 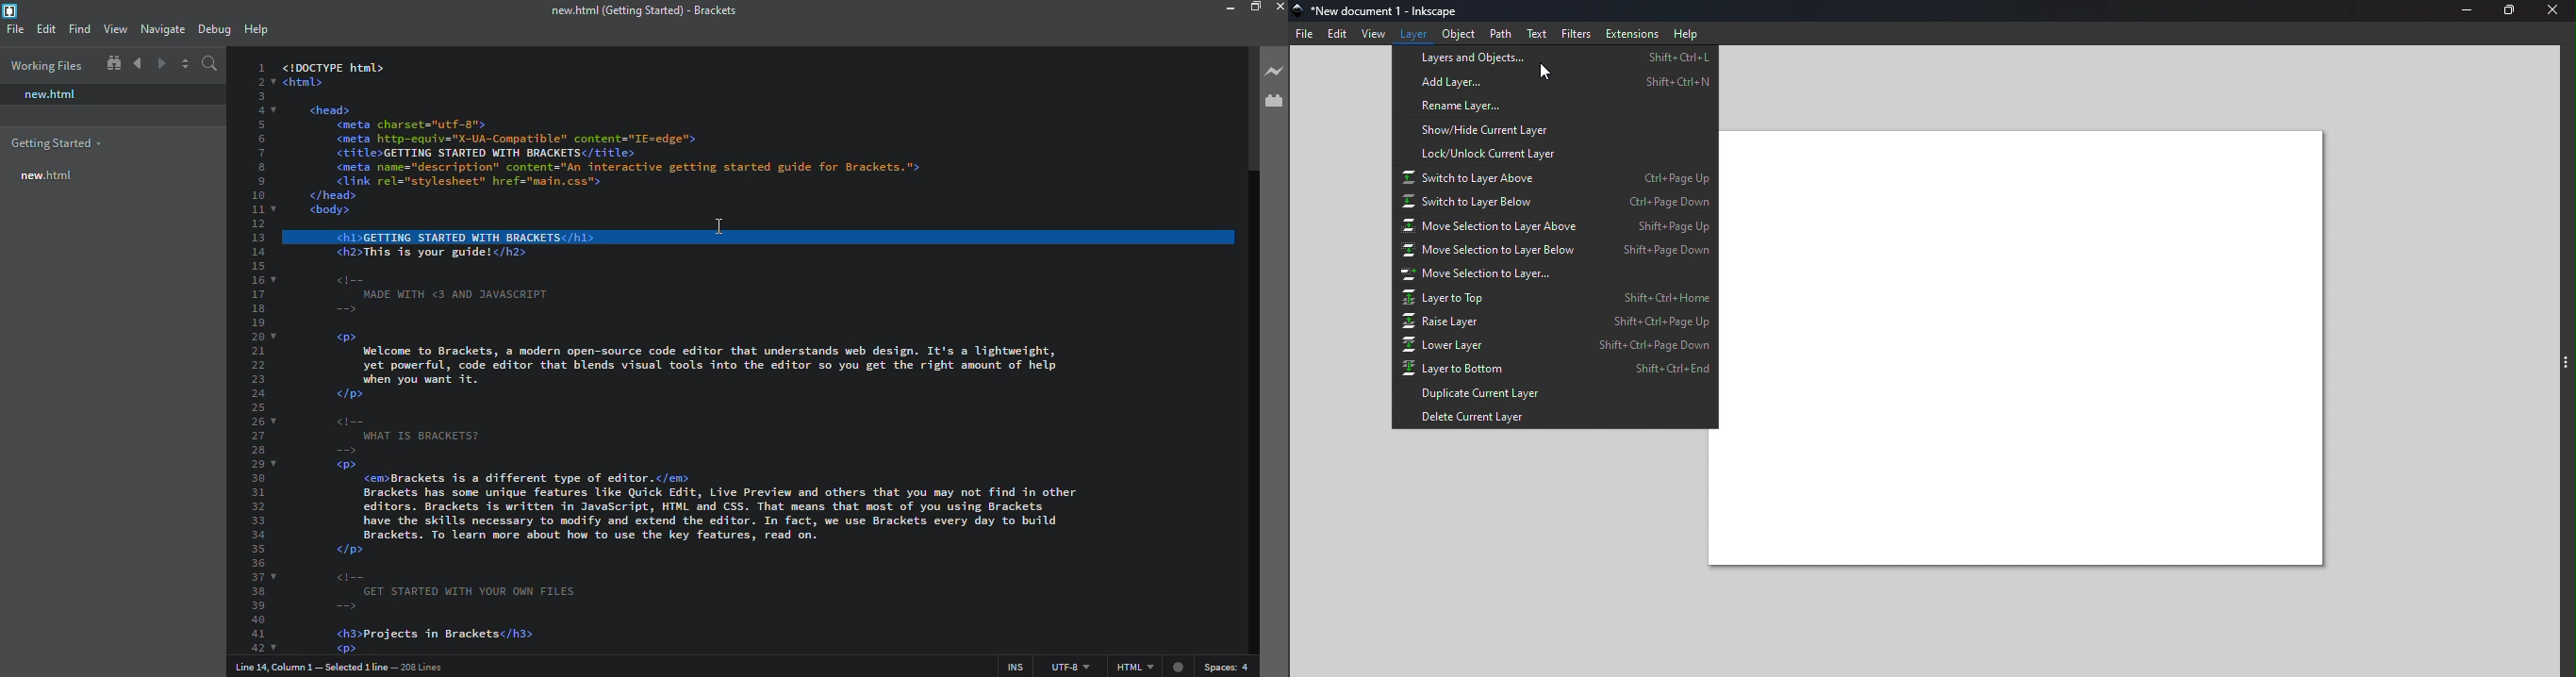 I want to click on scroll bar, so click(x=1246, y=106).